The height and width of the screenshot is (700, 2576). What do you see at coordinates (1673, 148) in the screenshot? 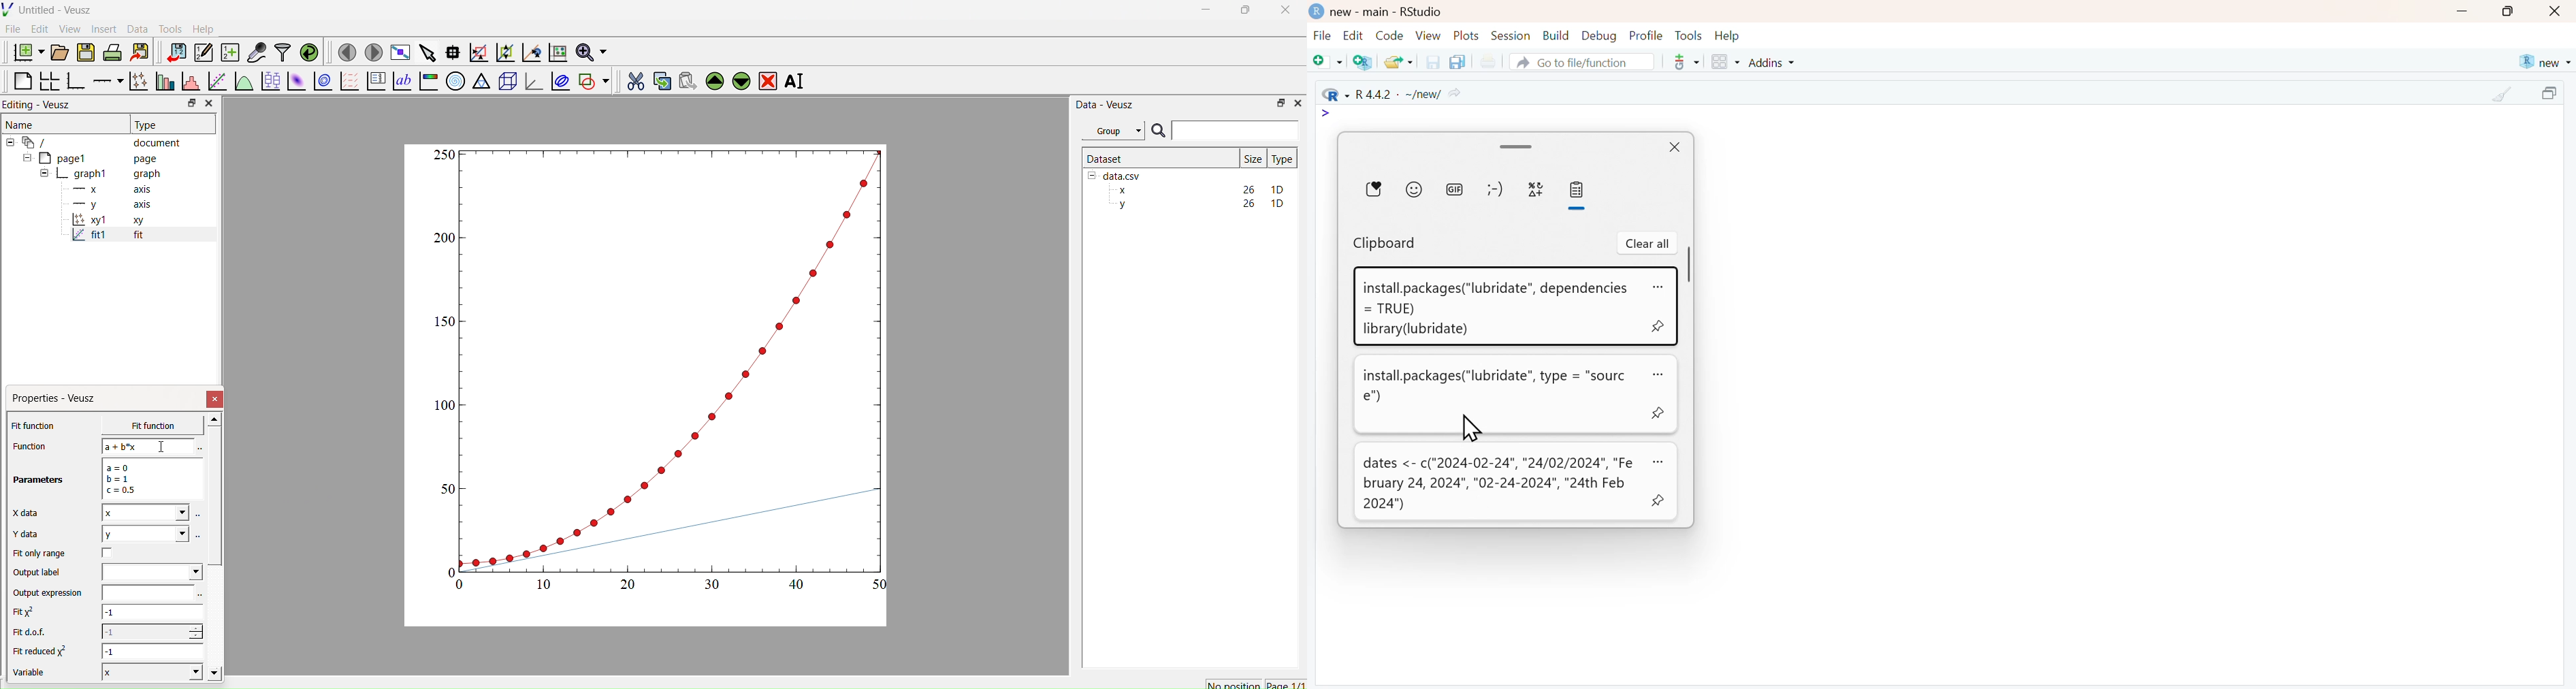
I see `close` at bounding box center [1673, 148].